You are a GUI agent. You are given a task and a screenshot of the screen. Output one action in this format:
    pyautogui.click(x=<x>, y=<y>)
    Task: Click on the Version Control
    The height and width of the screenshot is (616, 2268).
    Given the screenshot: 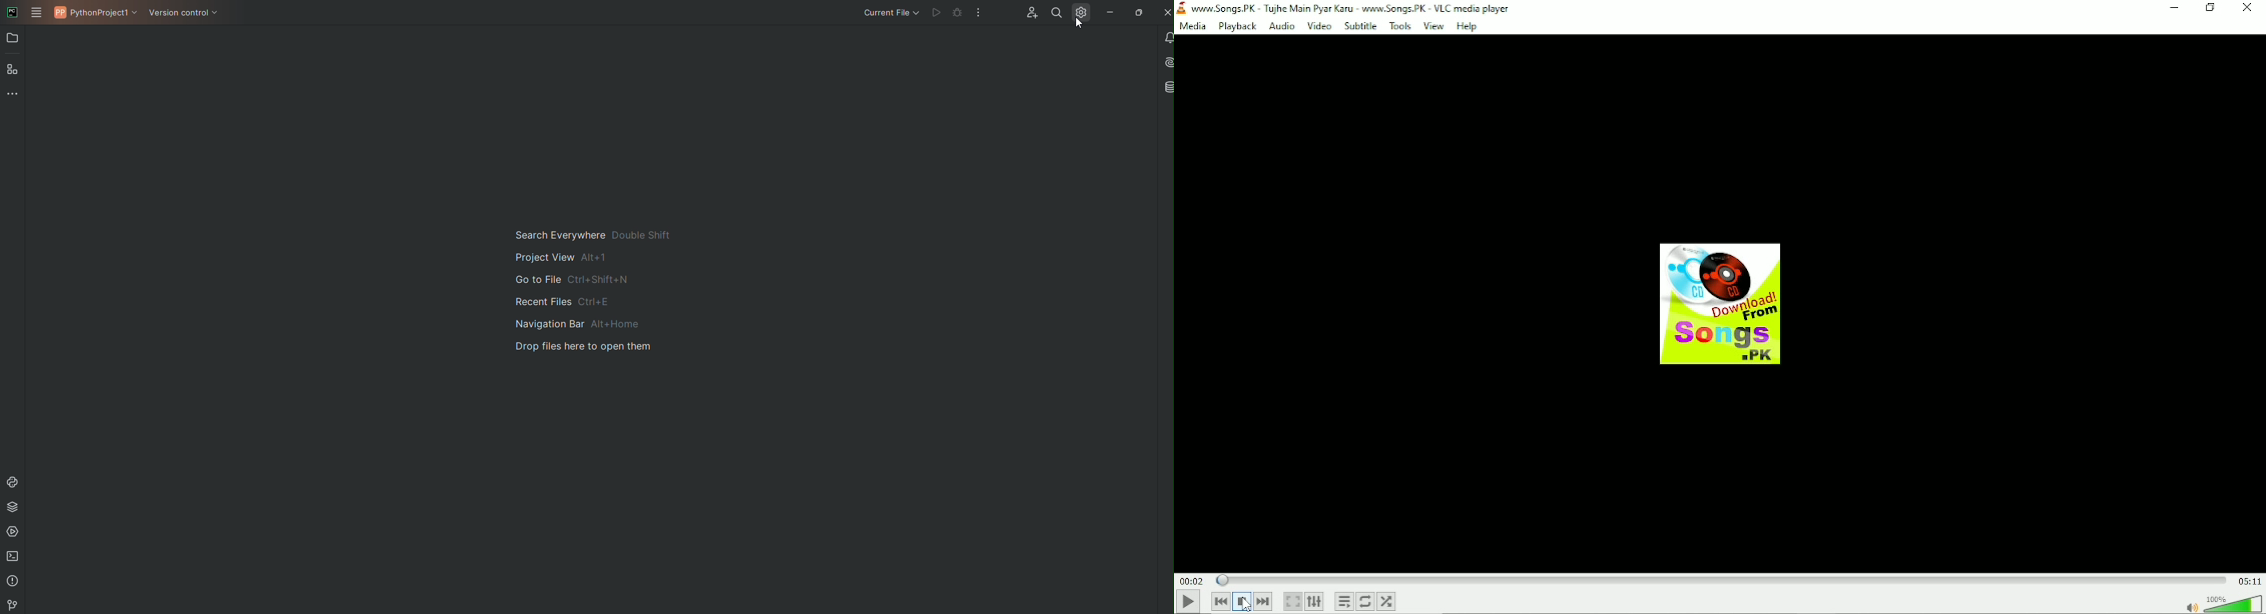 What is the action you would take?
    pyautogui.click(x=187, y=17)
    